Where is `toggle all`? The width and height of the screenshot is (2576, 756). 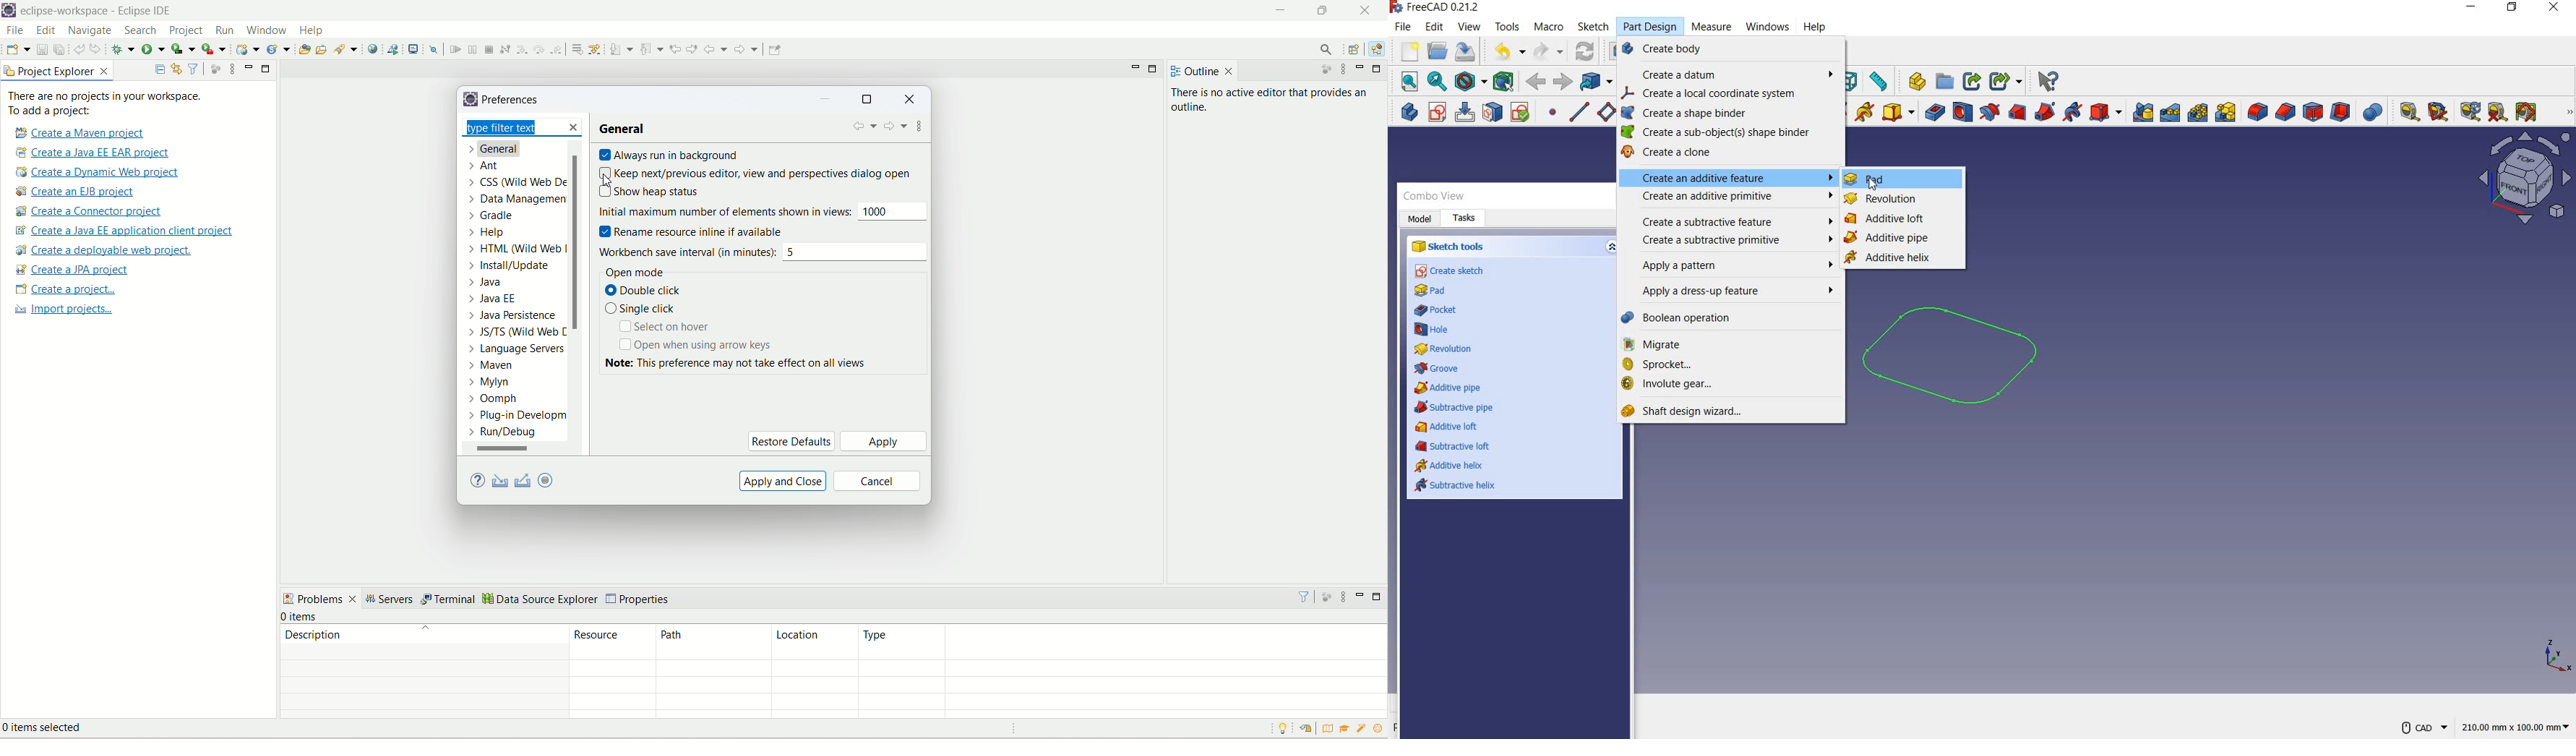
toggle all is located at coordinates (2529, 113).